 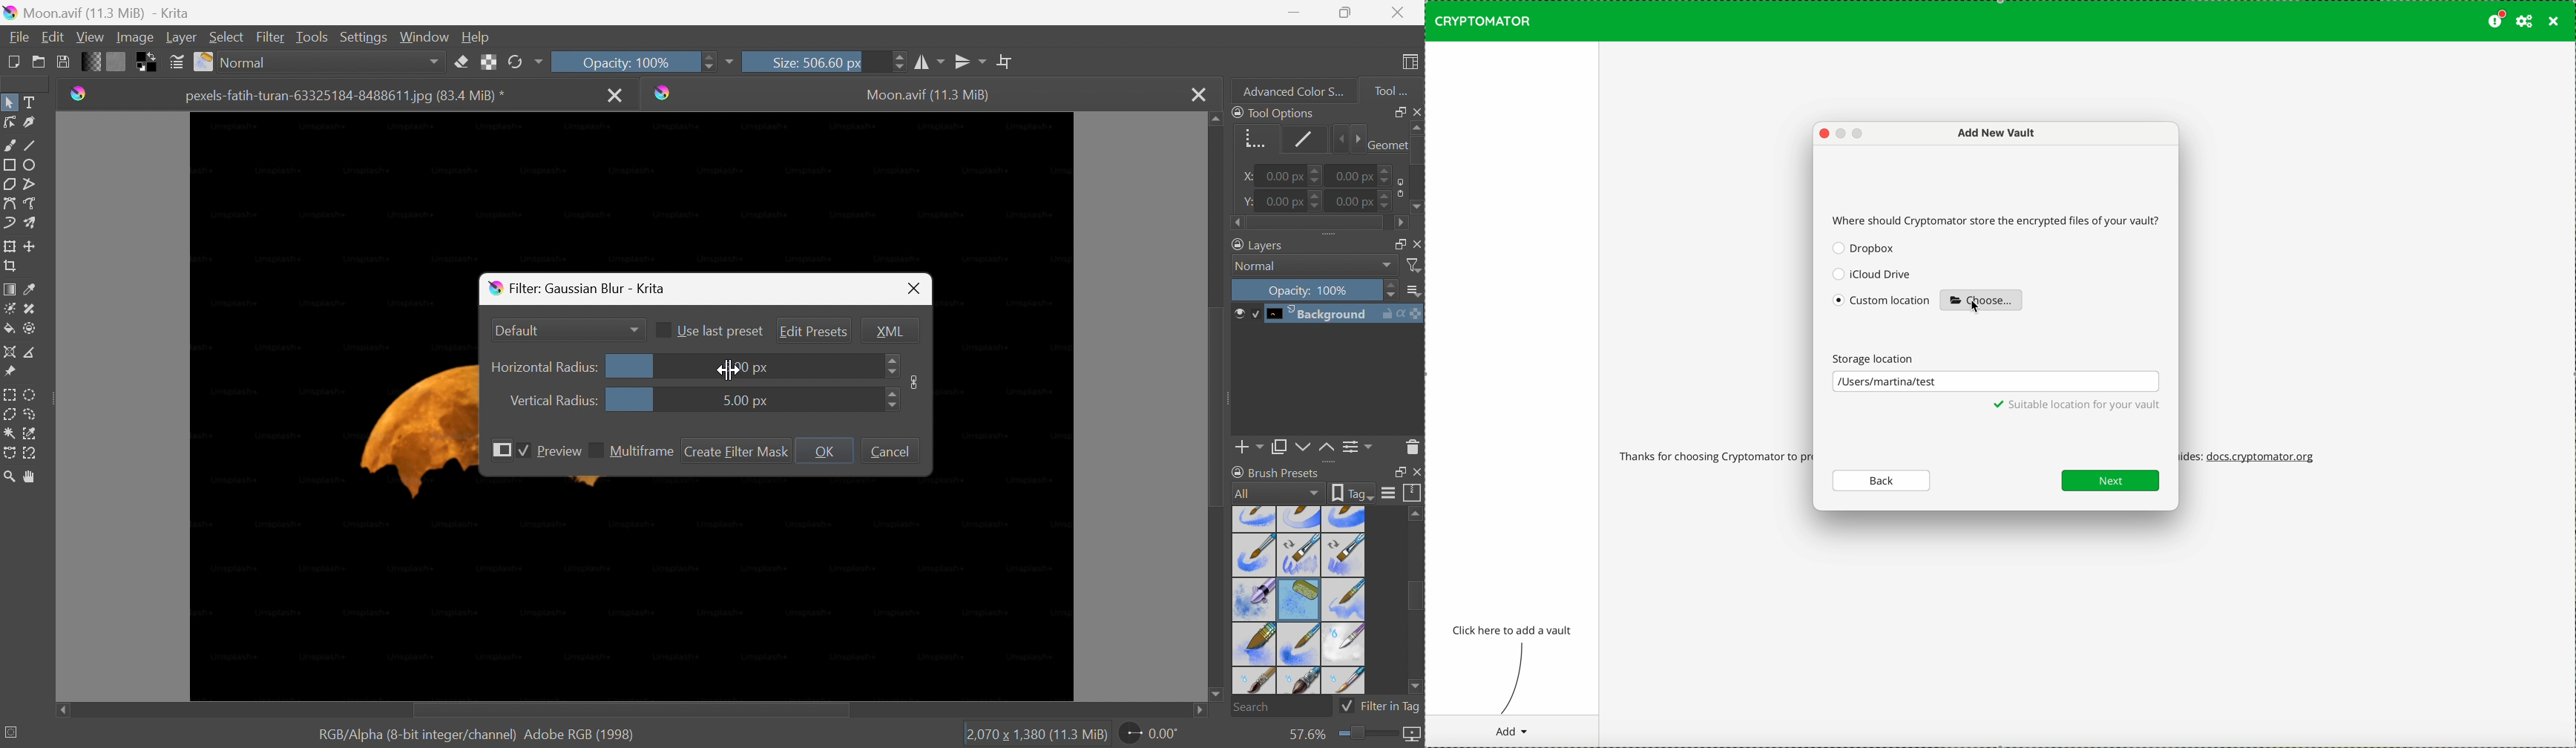 I want to click on Scroll down, so click(x=1215, y=697).